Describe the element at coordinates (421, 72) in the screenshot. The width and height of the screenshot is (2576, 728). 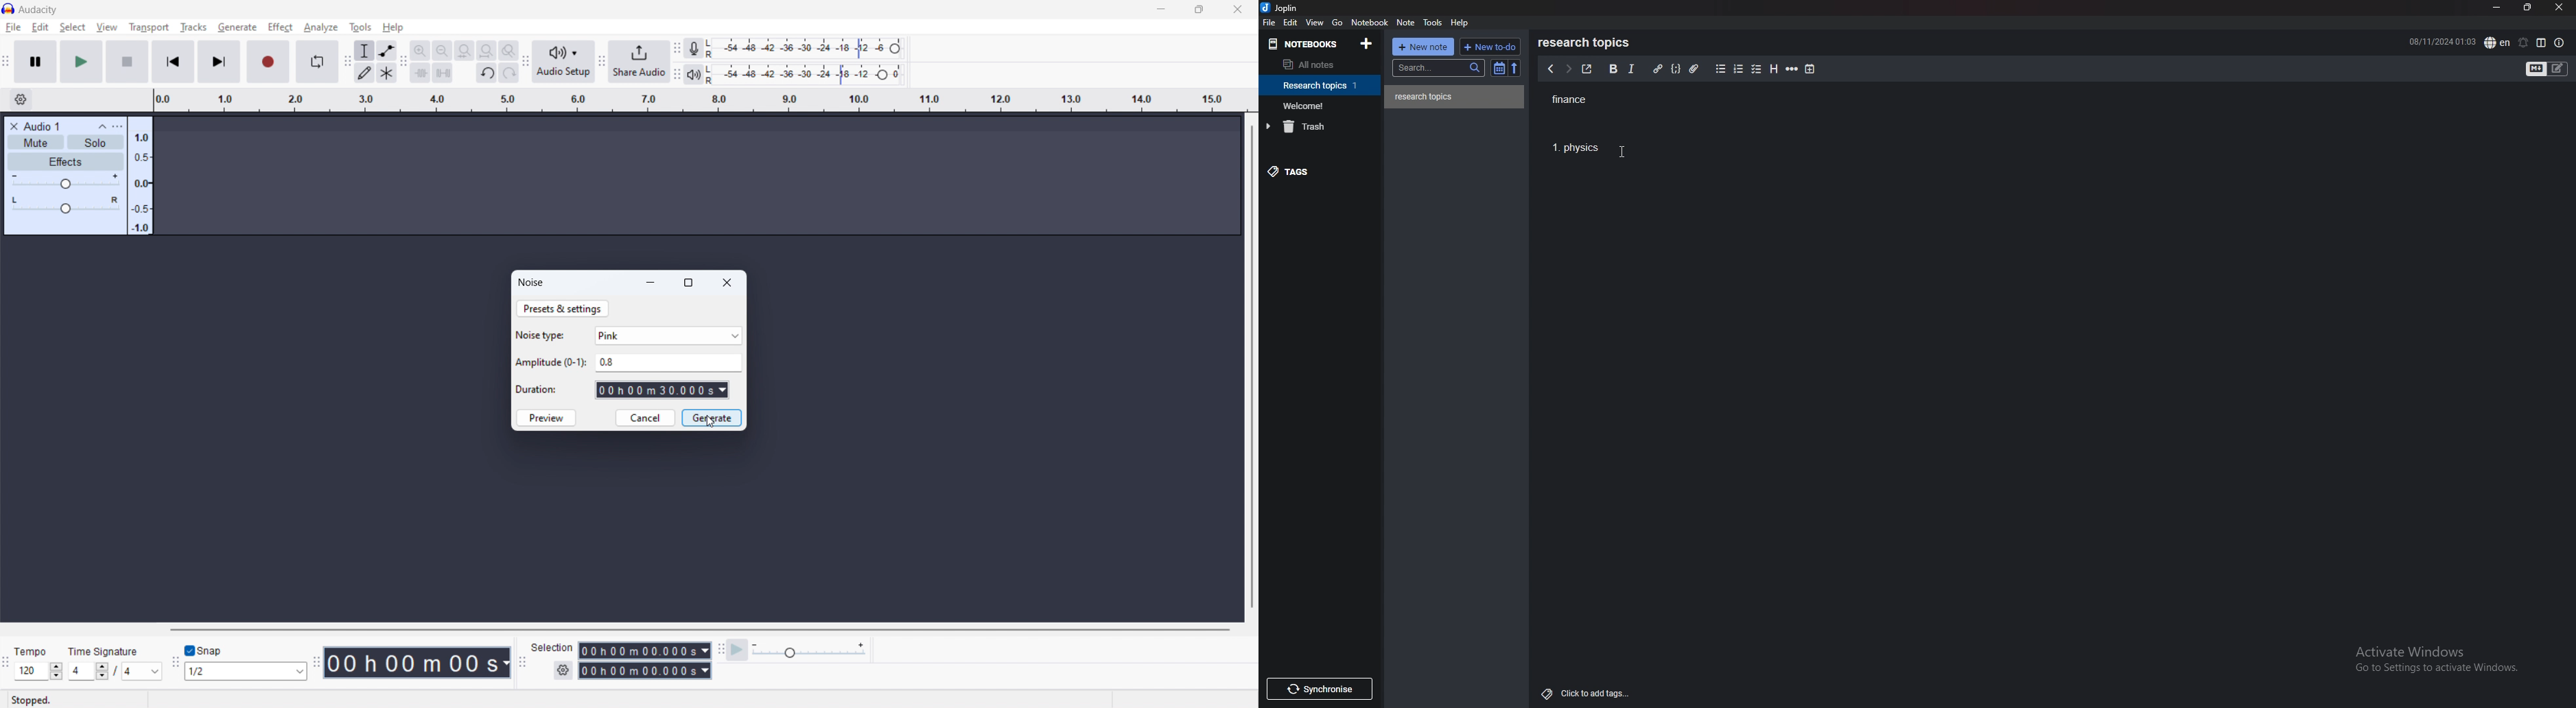
I see `trim audio outside selction` at that location.